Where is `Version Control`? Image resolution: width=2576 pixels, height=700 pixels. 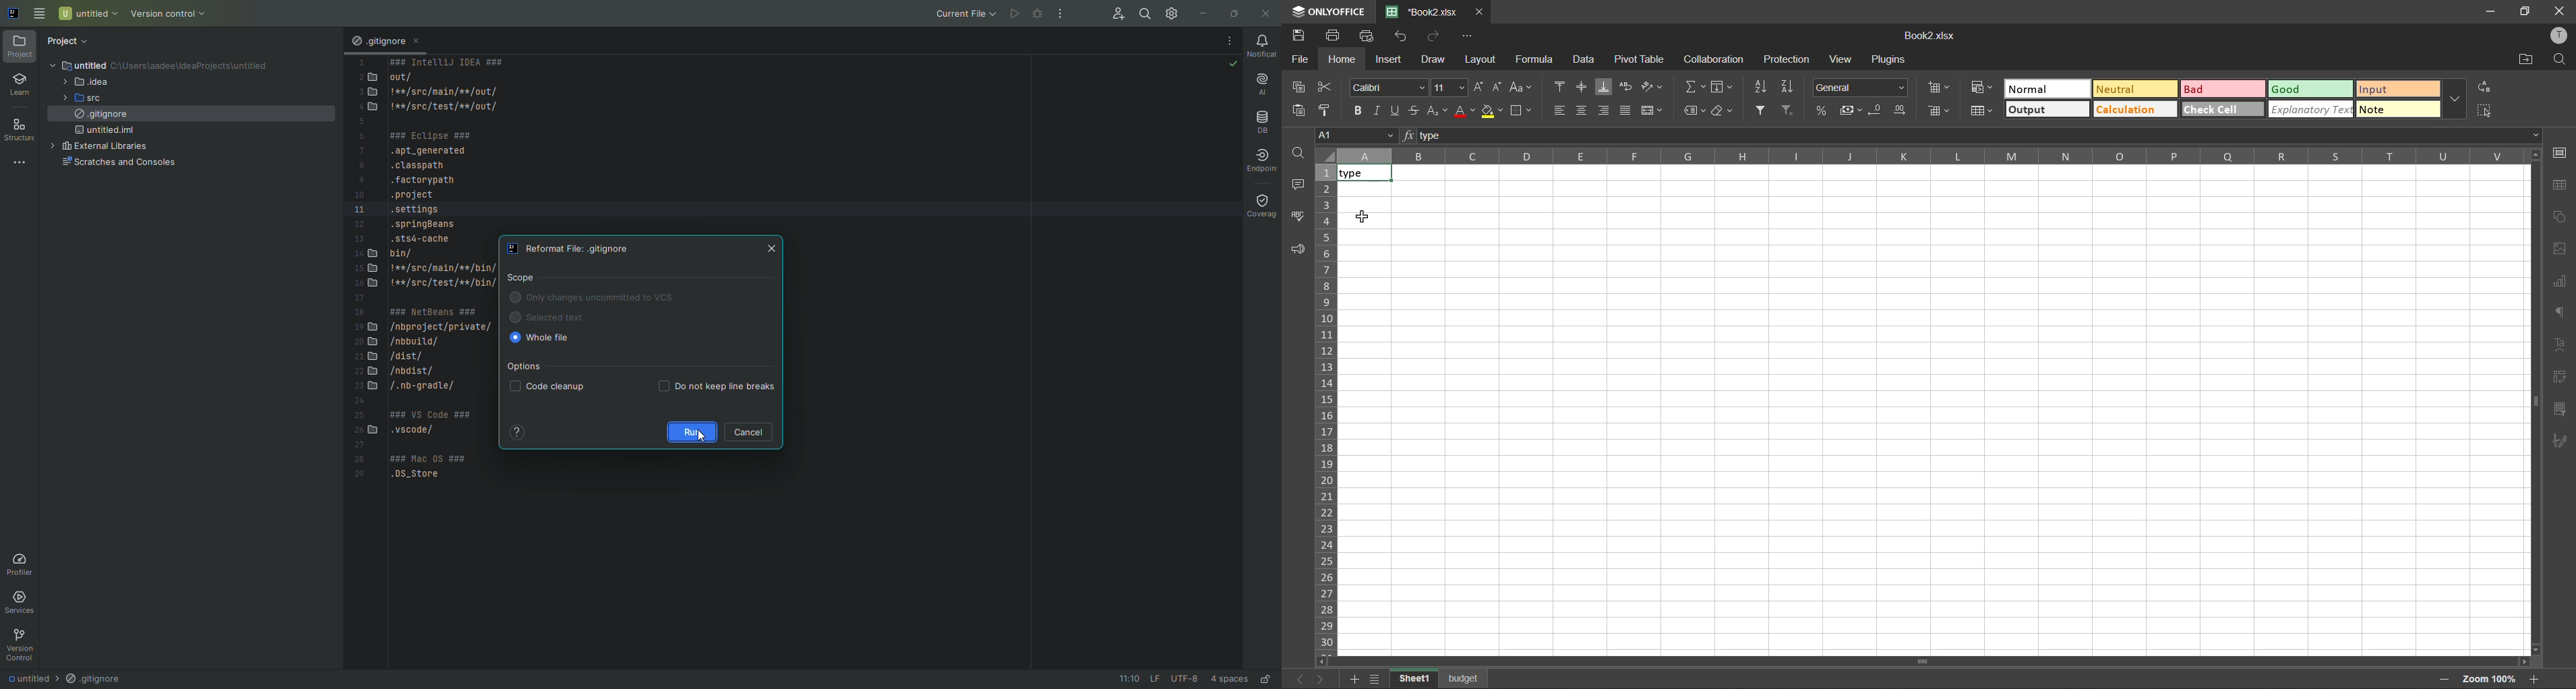
Version Control is located at coordinates (21, 644).